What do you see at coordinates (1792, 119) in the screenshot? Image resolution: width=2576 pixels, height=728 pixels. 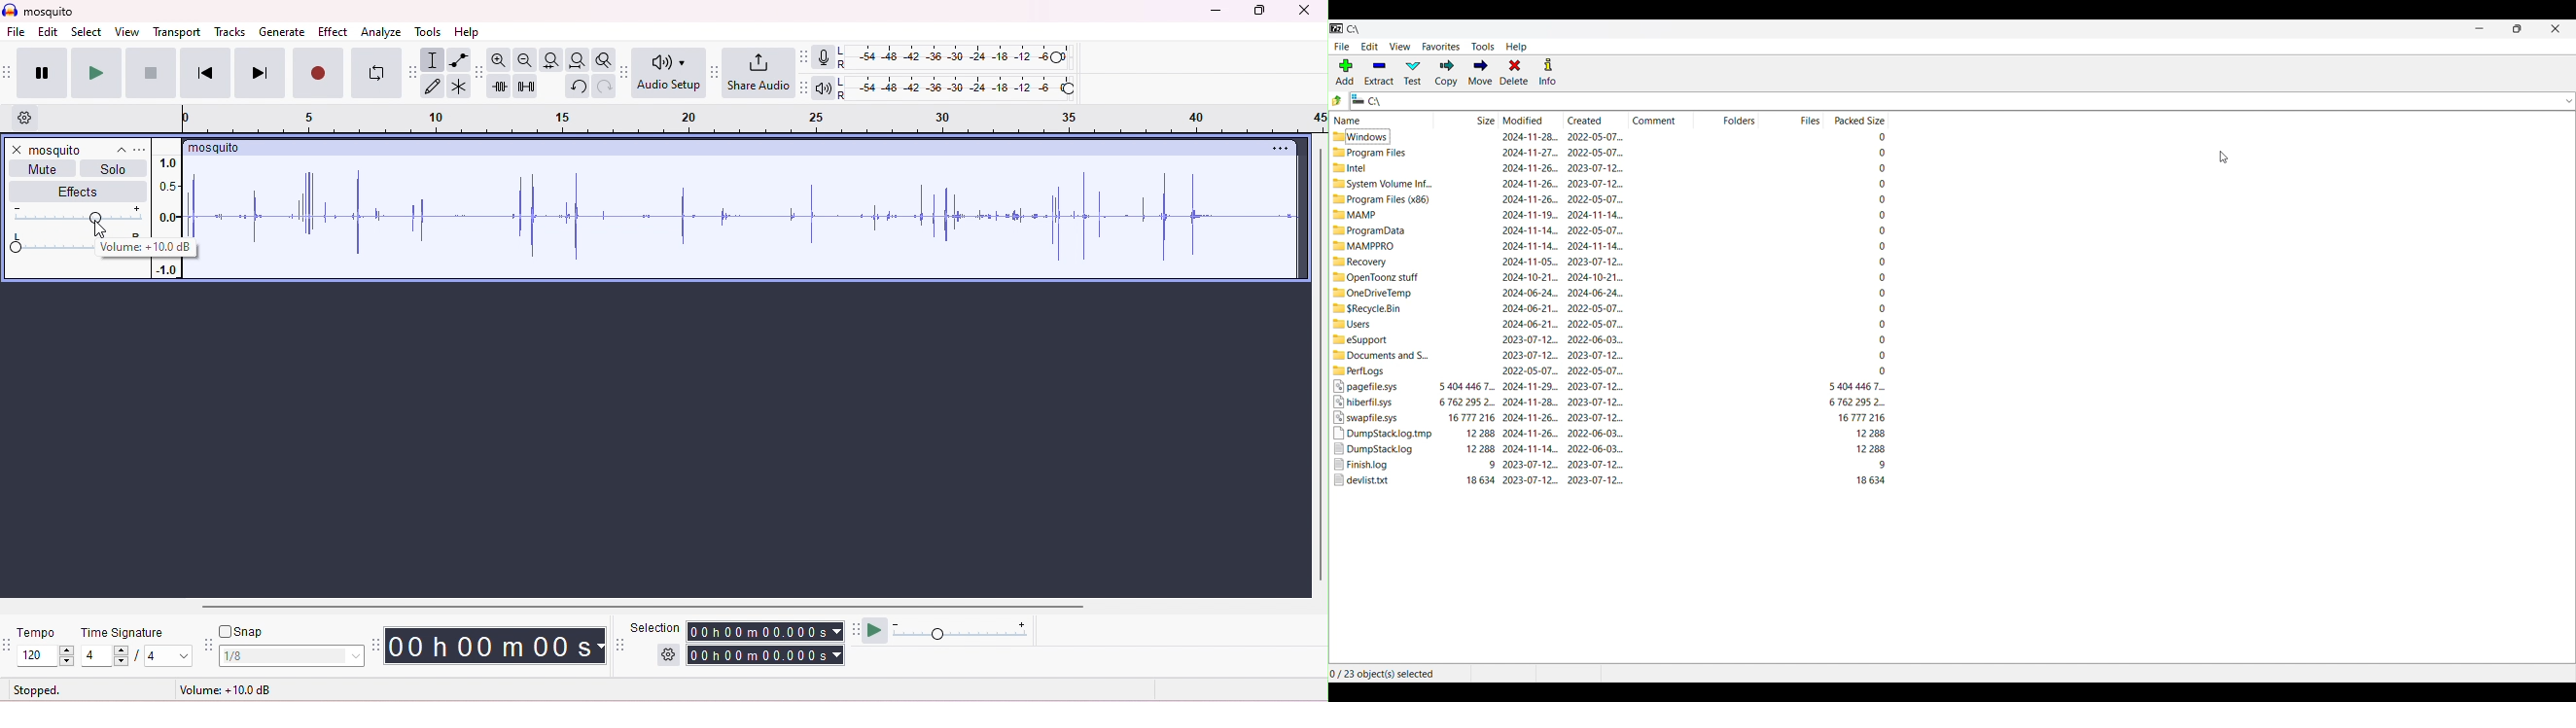 I see `Files column` at bounding box center [1792, 119].